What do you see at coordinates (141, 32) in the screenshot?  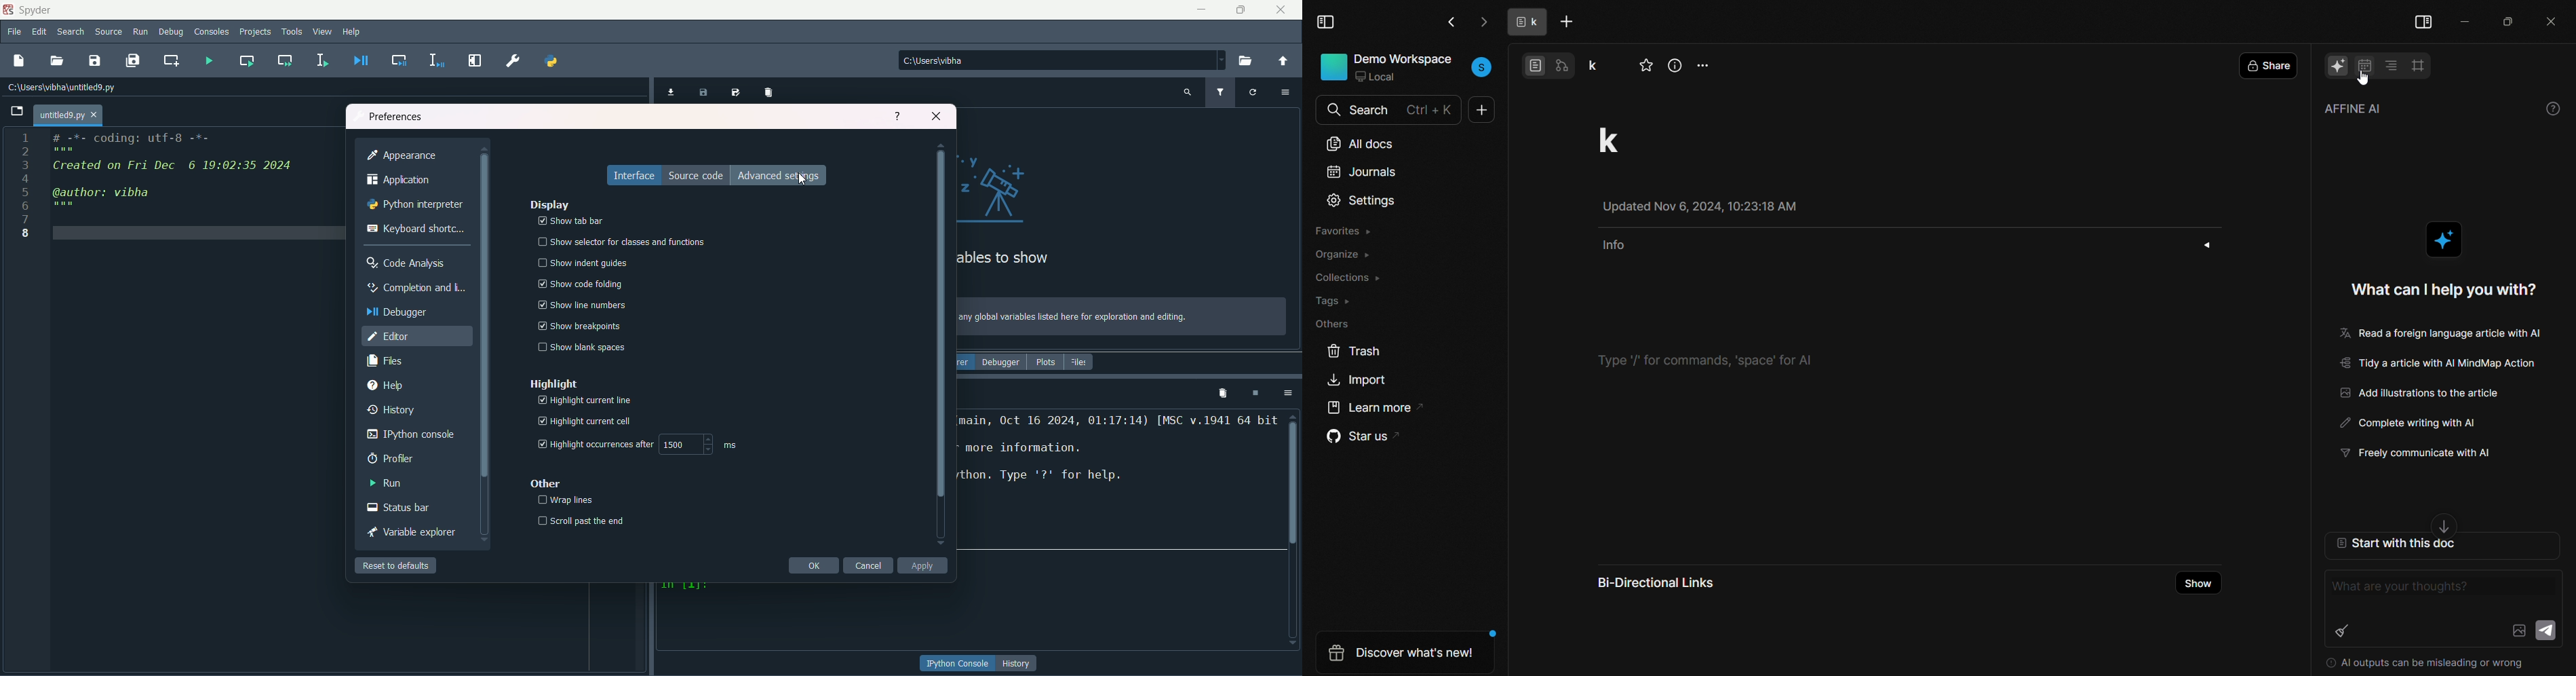 I see `run` at bounding box center [141, 32].